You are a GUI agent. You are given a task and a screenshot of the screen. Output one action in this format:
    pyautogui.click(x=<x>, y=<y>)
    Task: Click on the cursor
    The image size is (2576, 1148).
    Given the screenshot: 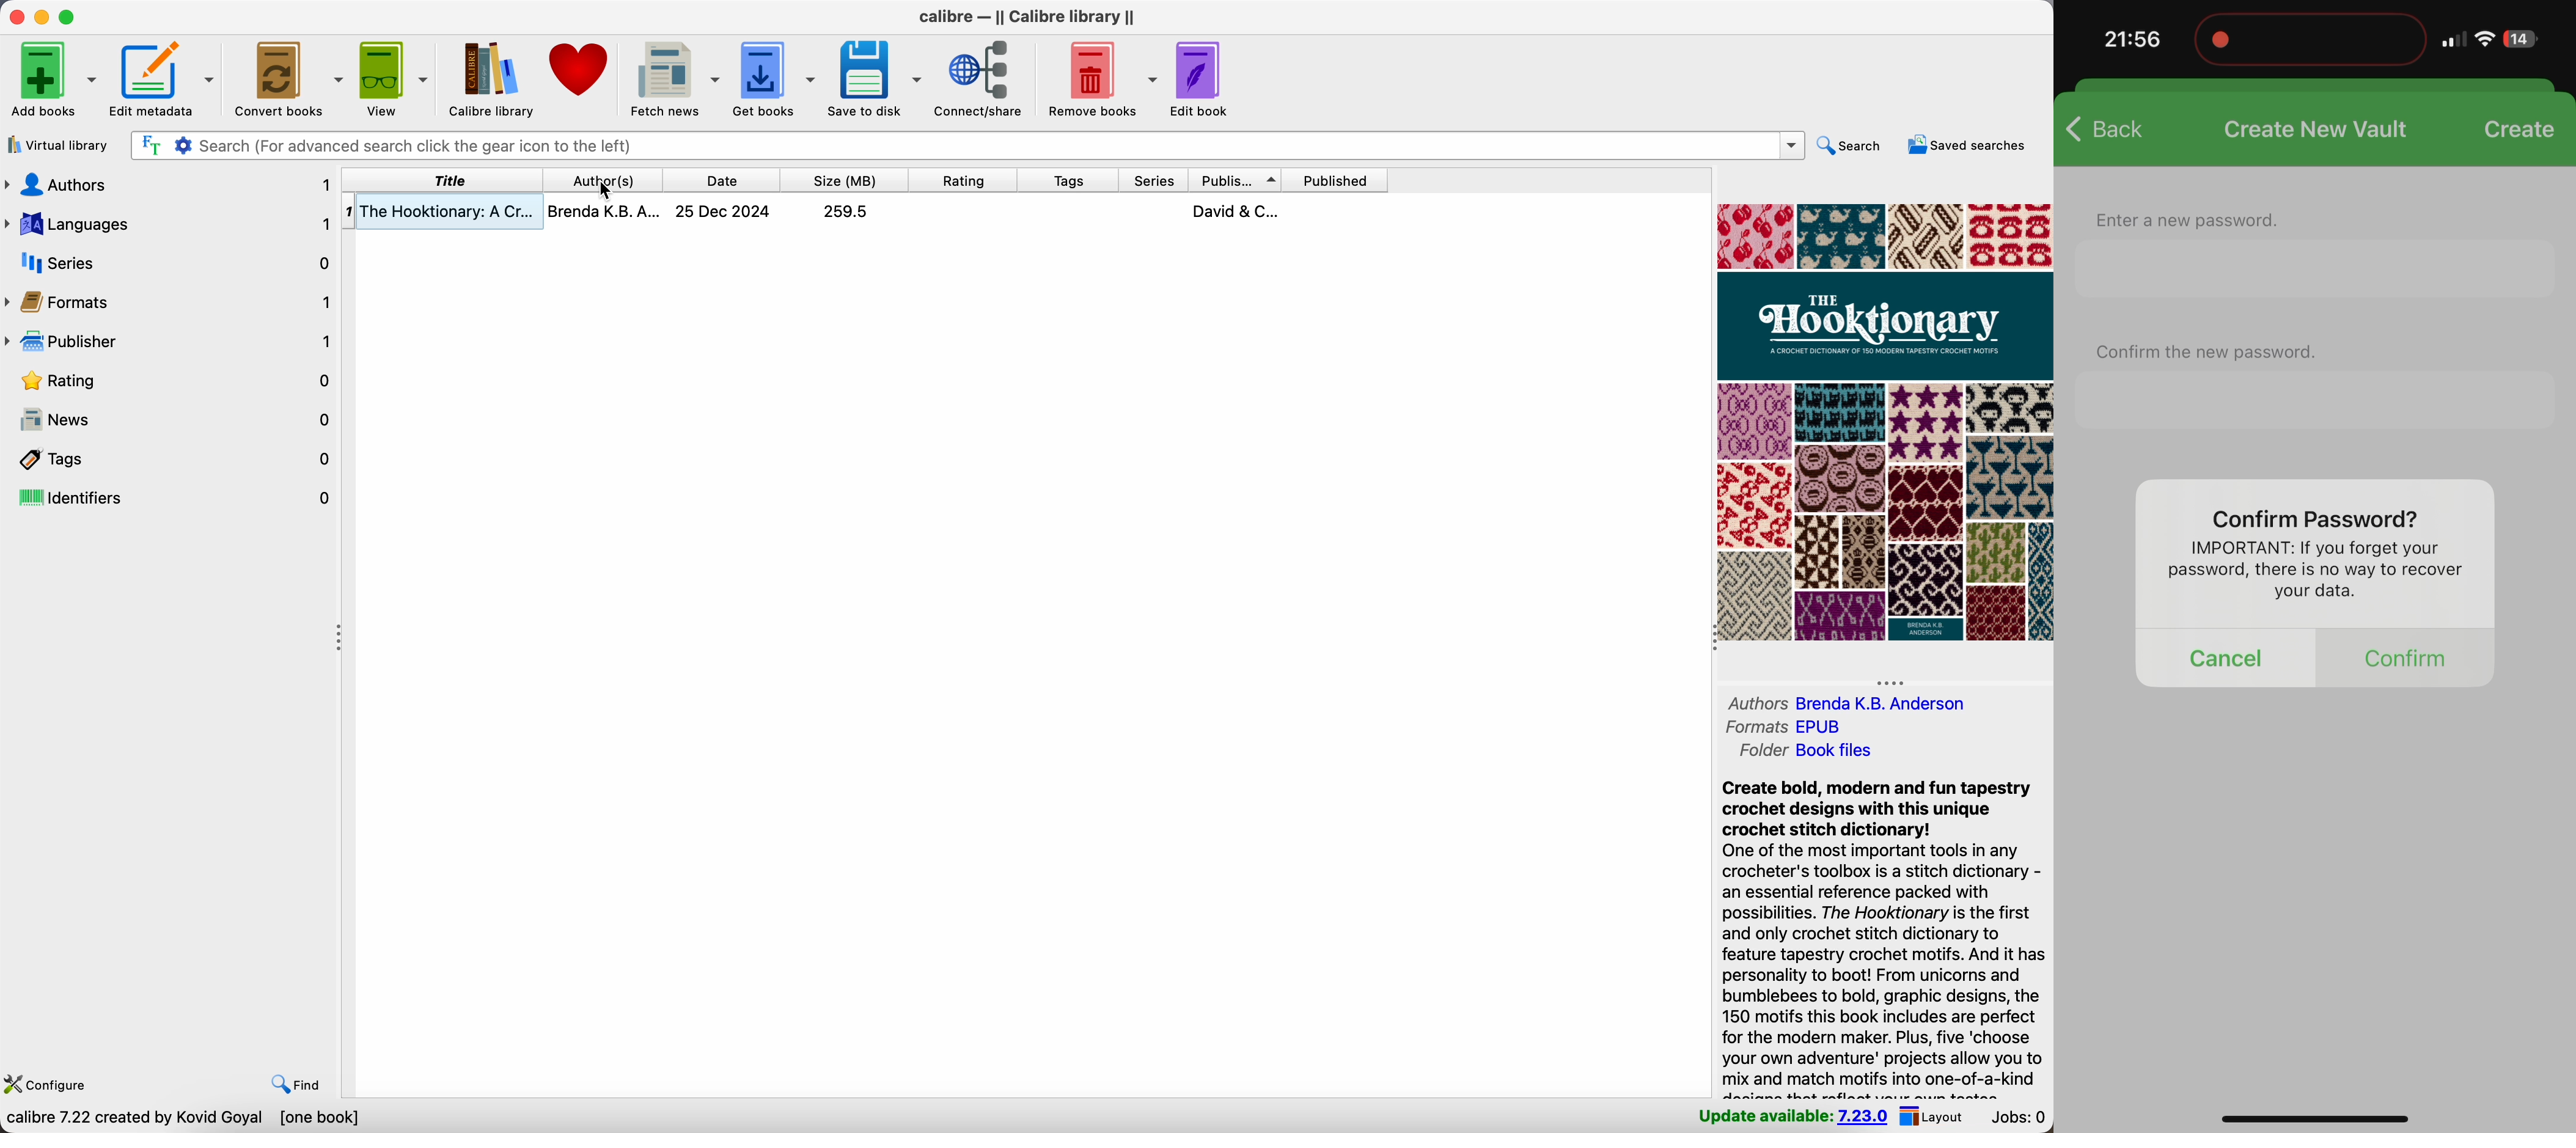 What is the action you would take?
    pyautogui.click(x=606, y=194)
    